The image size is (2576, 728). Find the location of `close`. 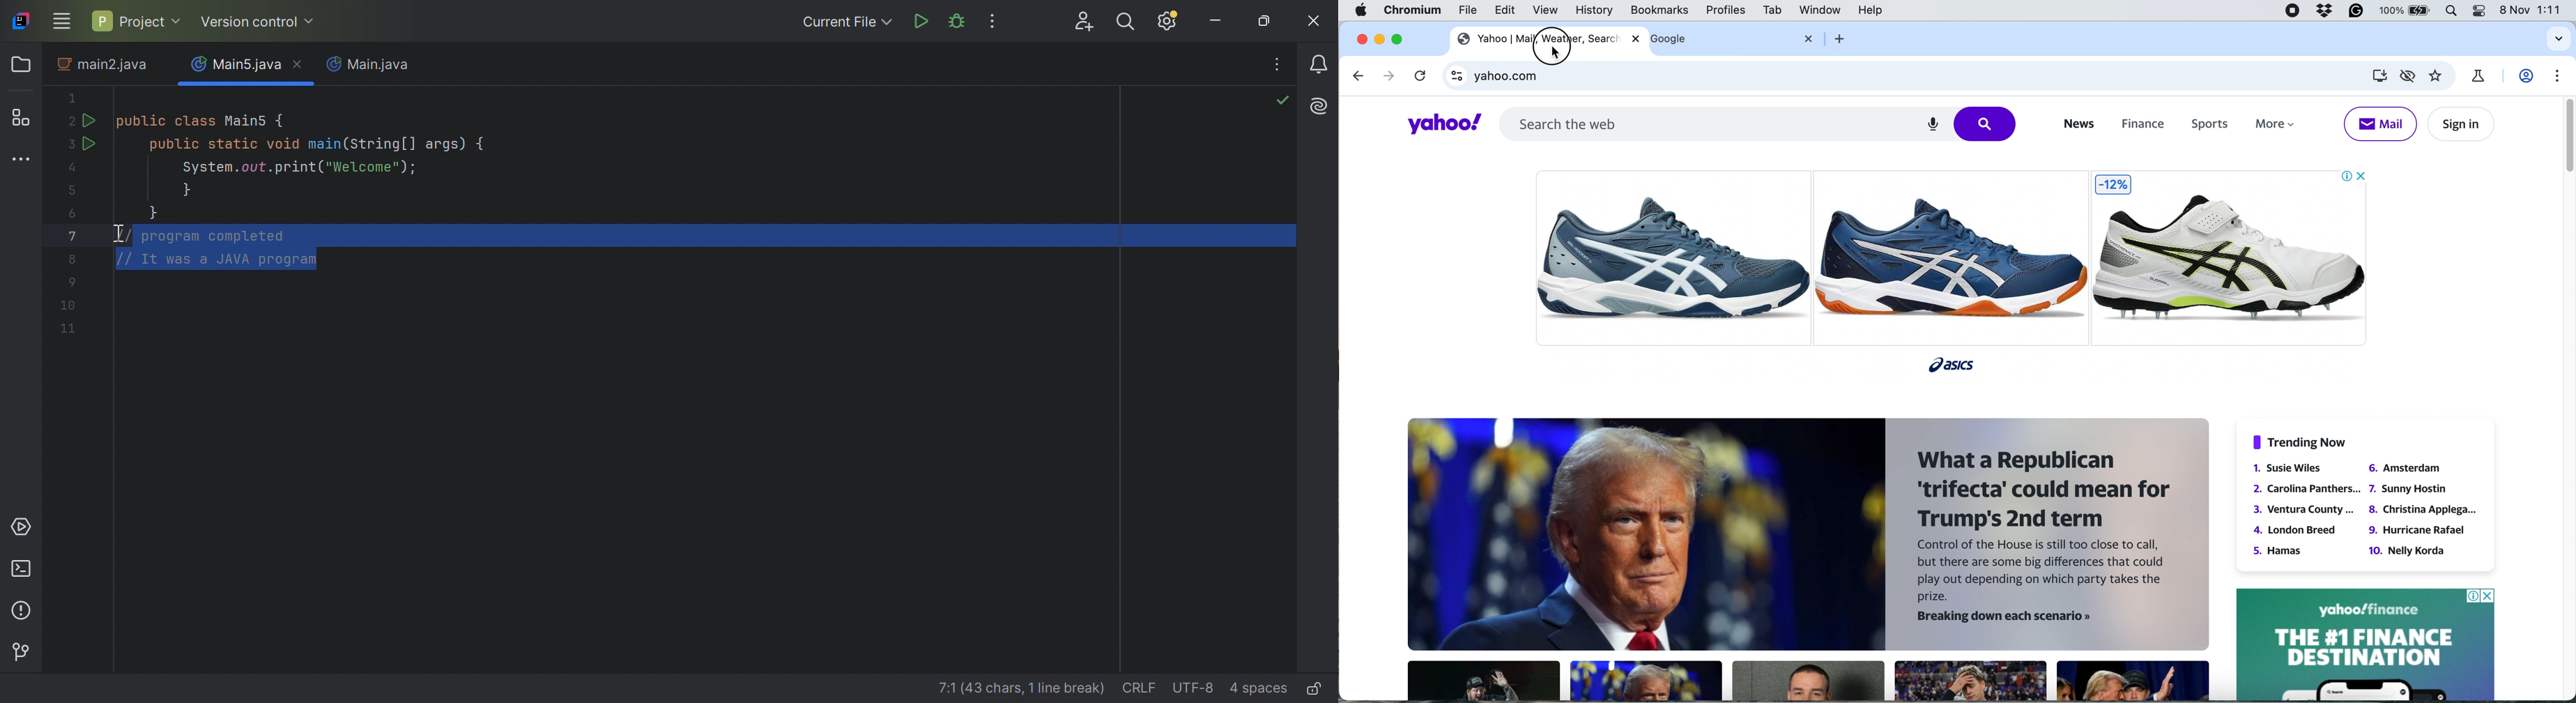

close is located at coordinates (1634, 40).